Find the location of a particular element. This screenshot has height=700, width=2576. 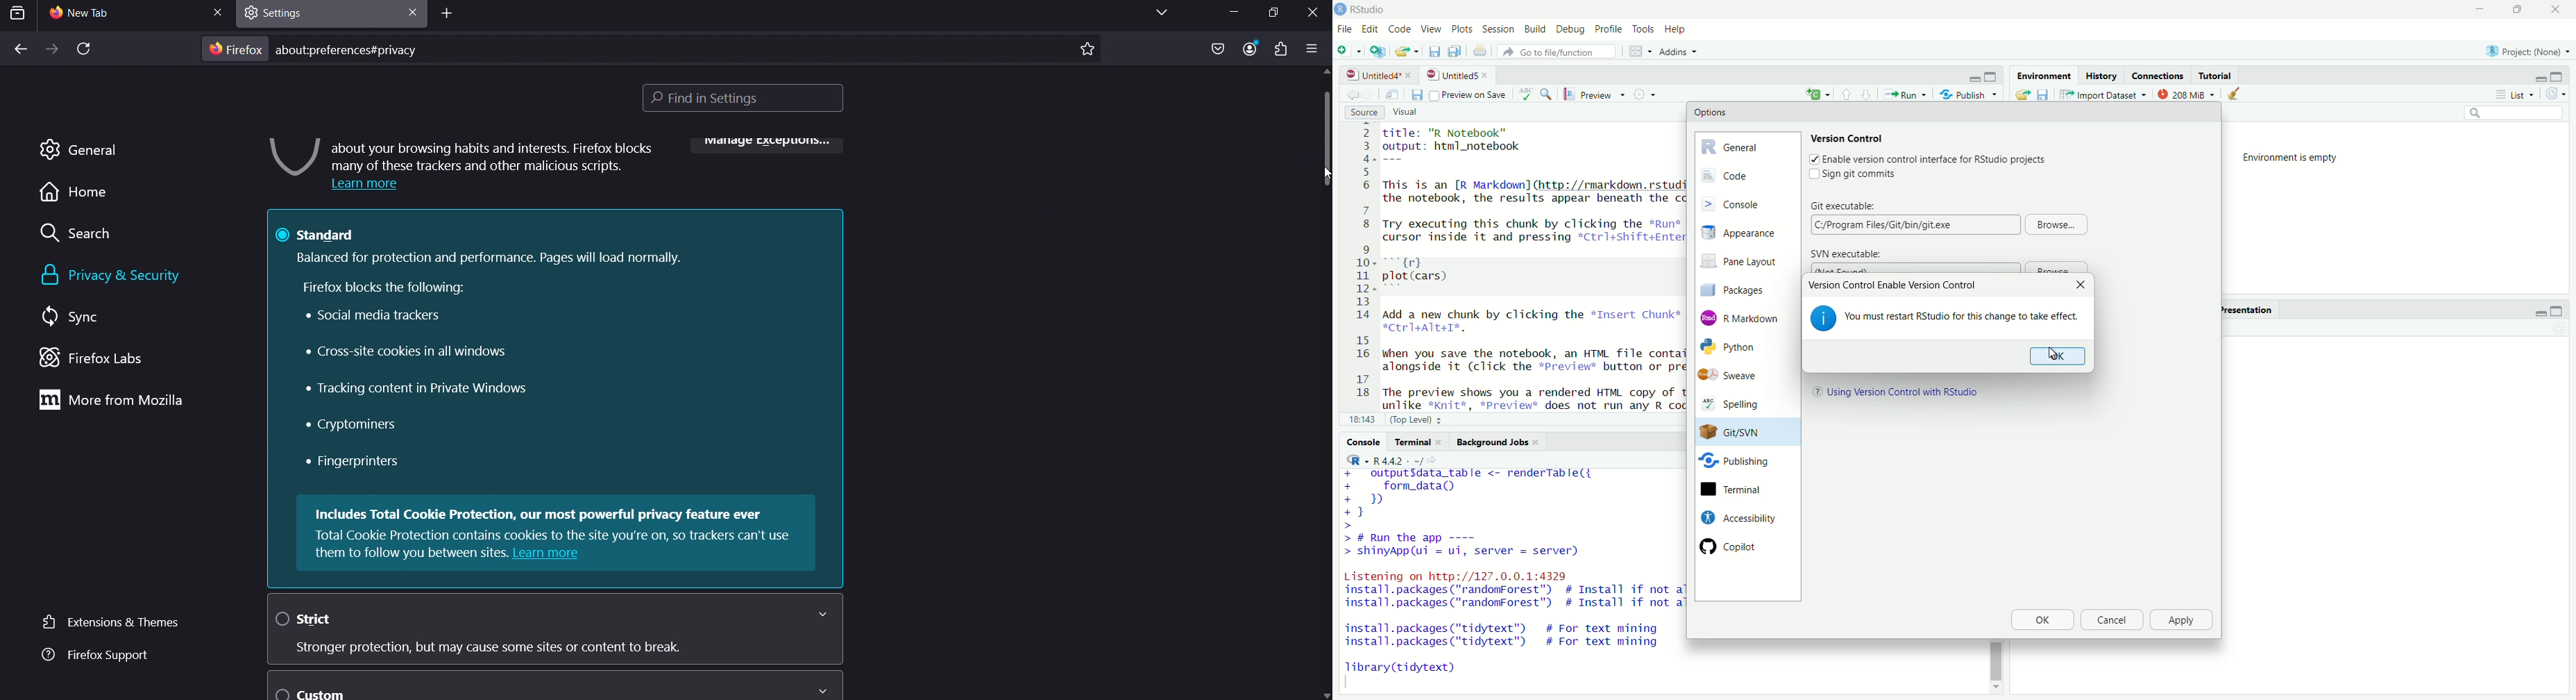

check box is located at coordinates (1812, 159).